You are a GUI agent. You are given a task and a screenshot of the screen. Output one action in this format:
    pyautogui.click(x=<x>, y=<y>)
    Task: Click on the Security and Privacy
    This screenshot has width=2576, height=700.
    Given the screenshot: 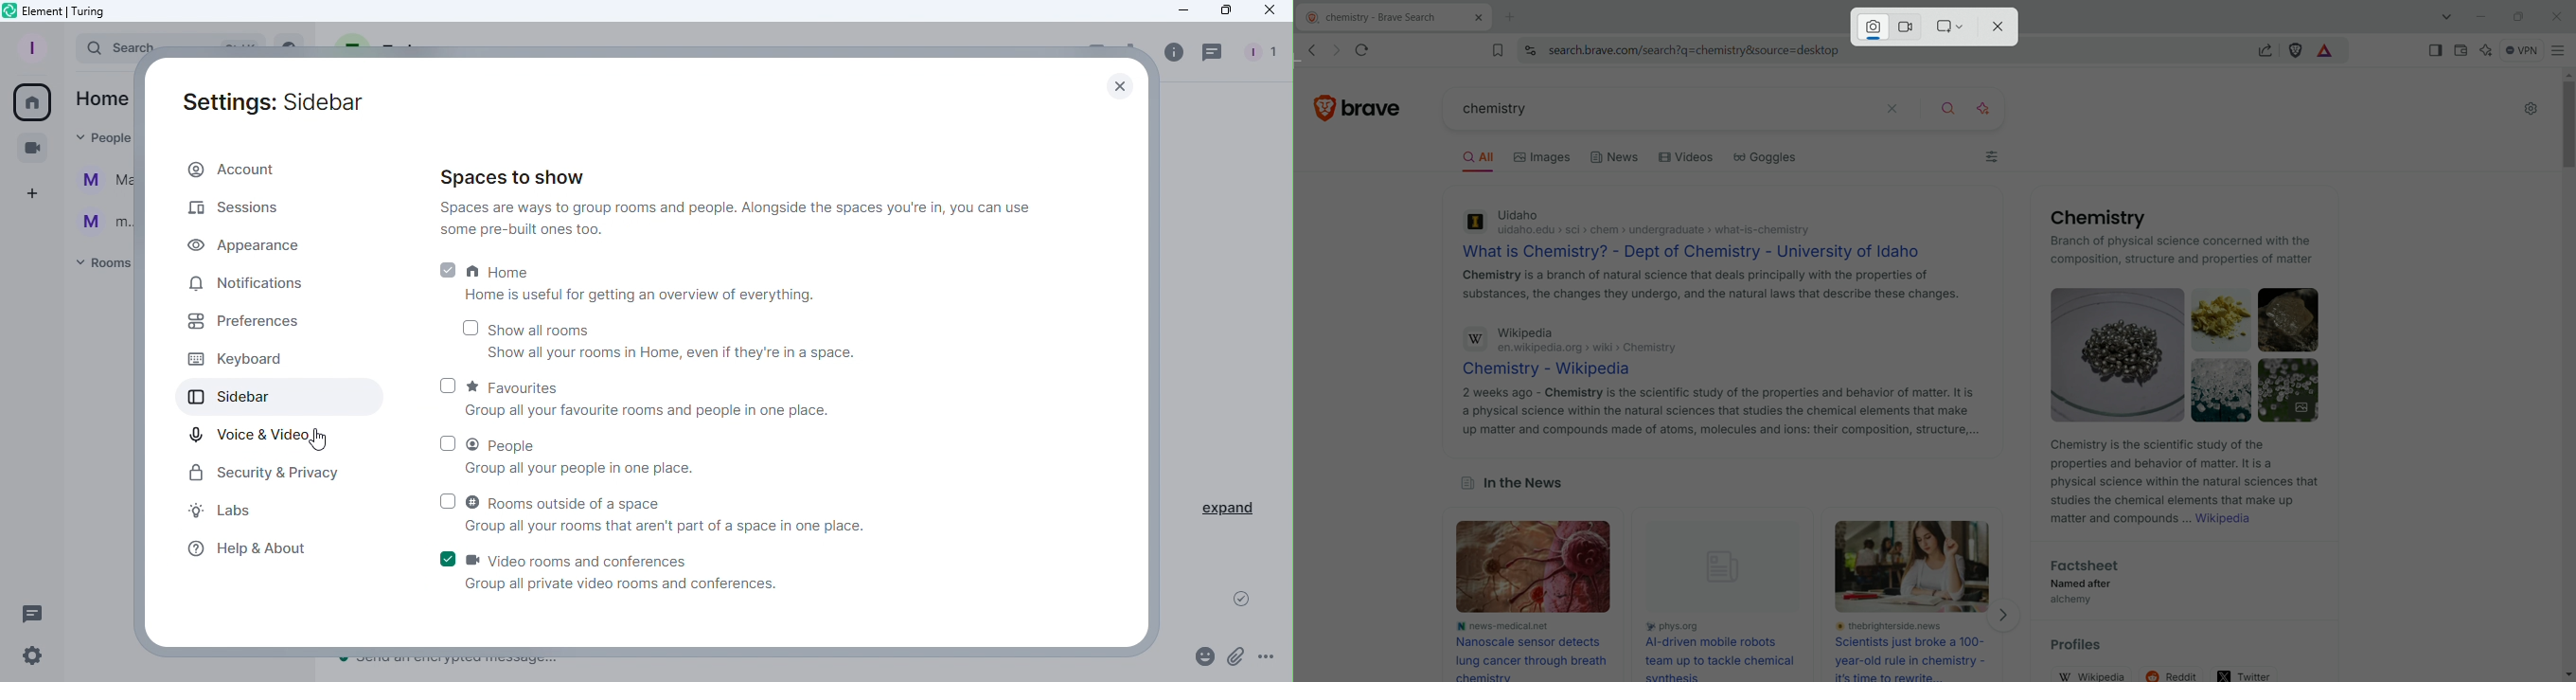 What is the action you would take?
    pyautogui.click(x=263, y=473)
    